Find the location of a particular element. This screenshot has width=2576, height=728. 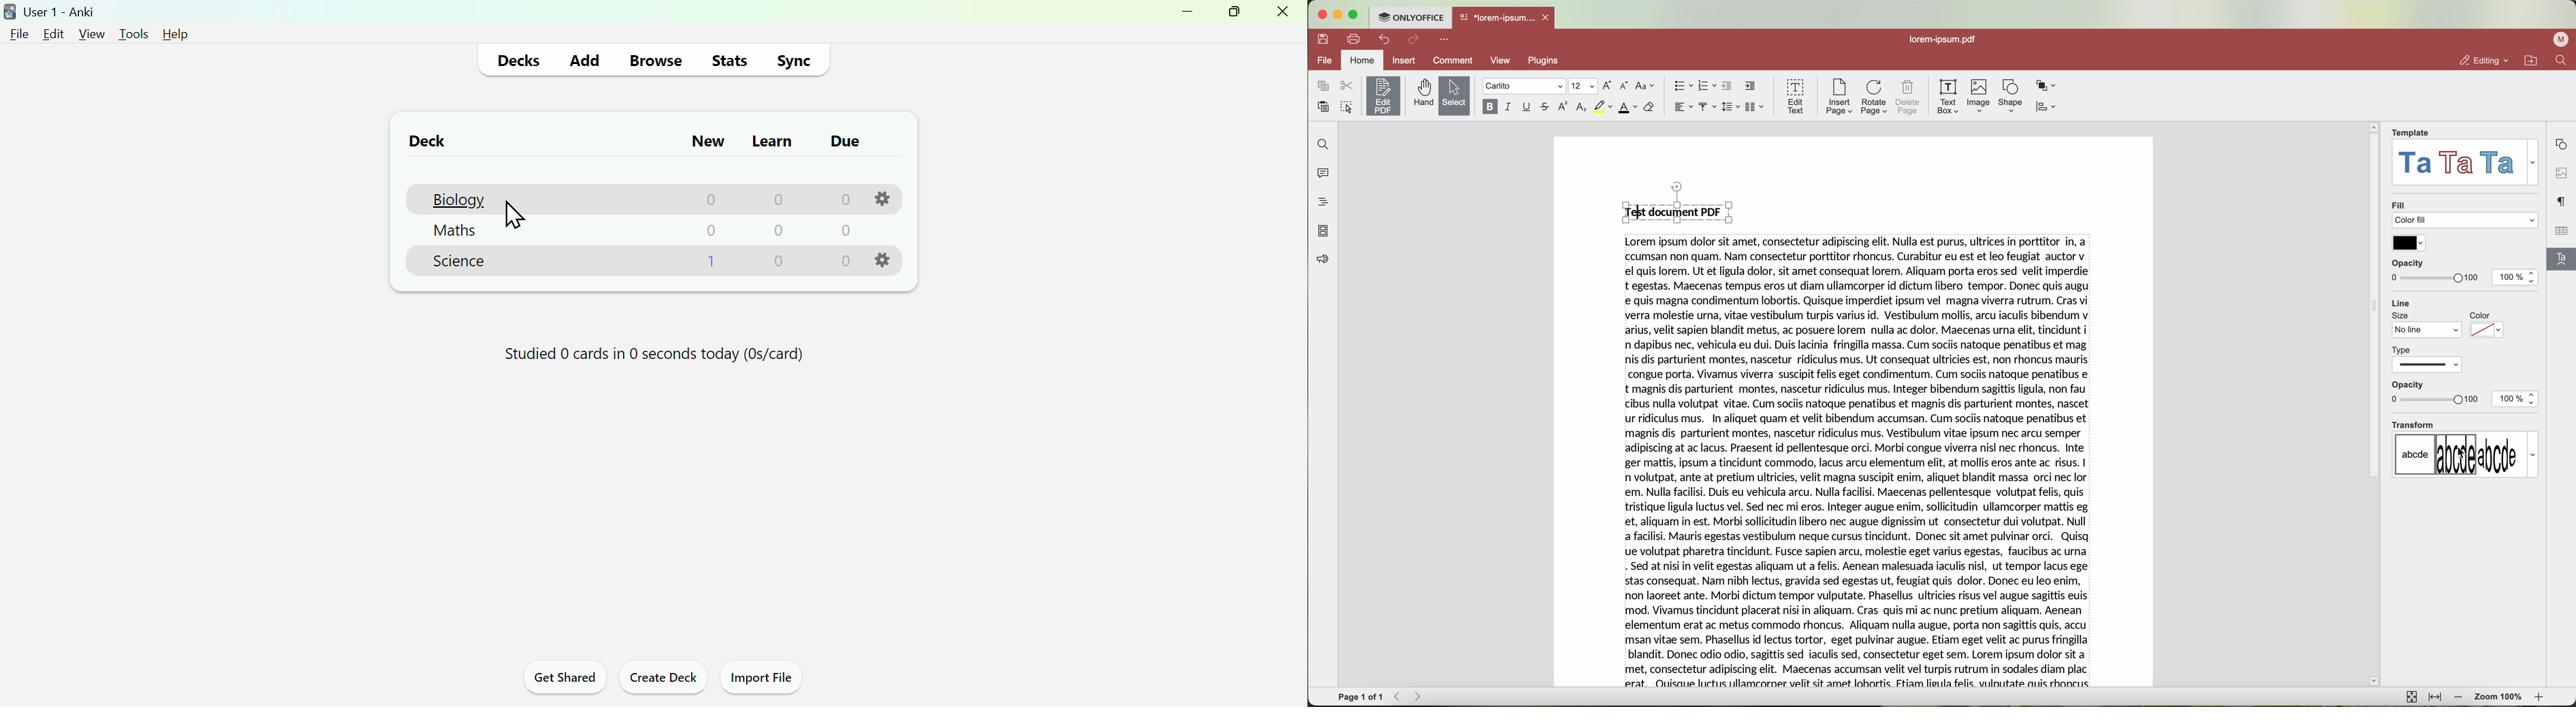

0 is located at coordinates (777, 233).